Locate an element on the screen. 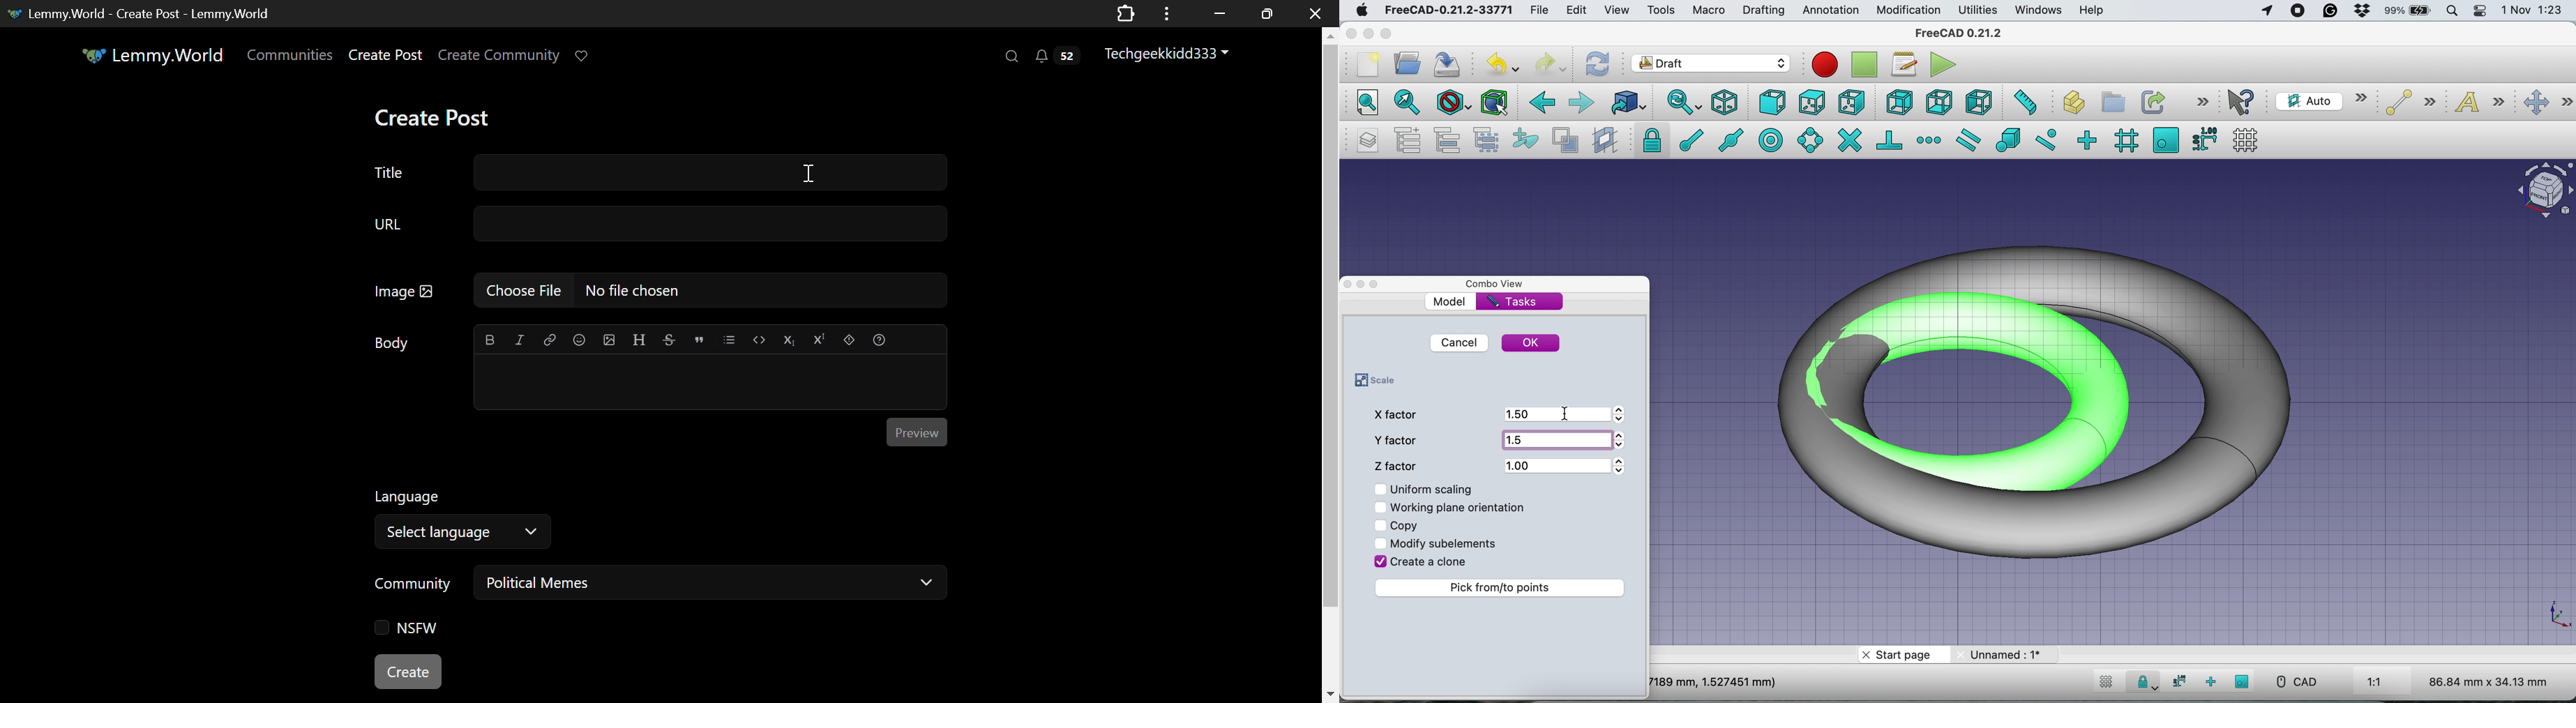 Image resolution: width=2576 pixels, height=728 pixels. front is located at coordinates (1772, 104).